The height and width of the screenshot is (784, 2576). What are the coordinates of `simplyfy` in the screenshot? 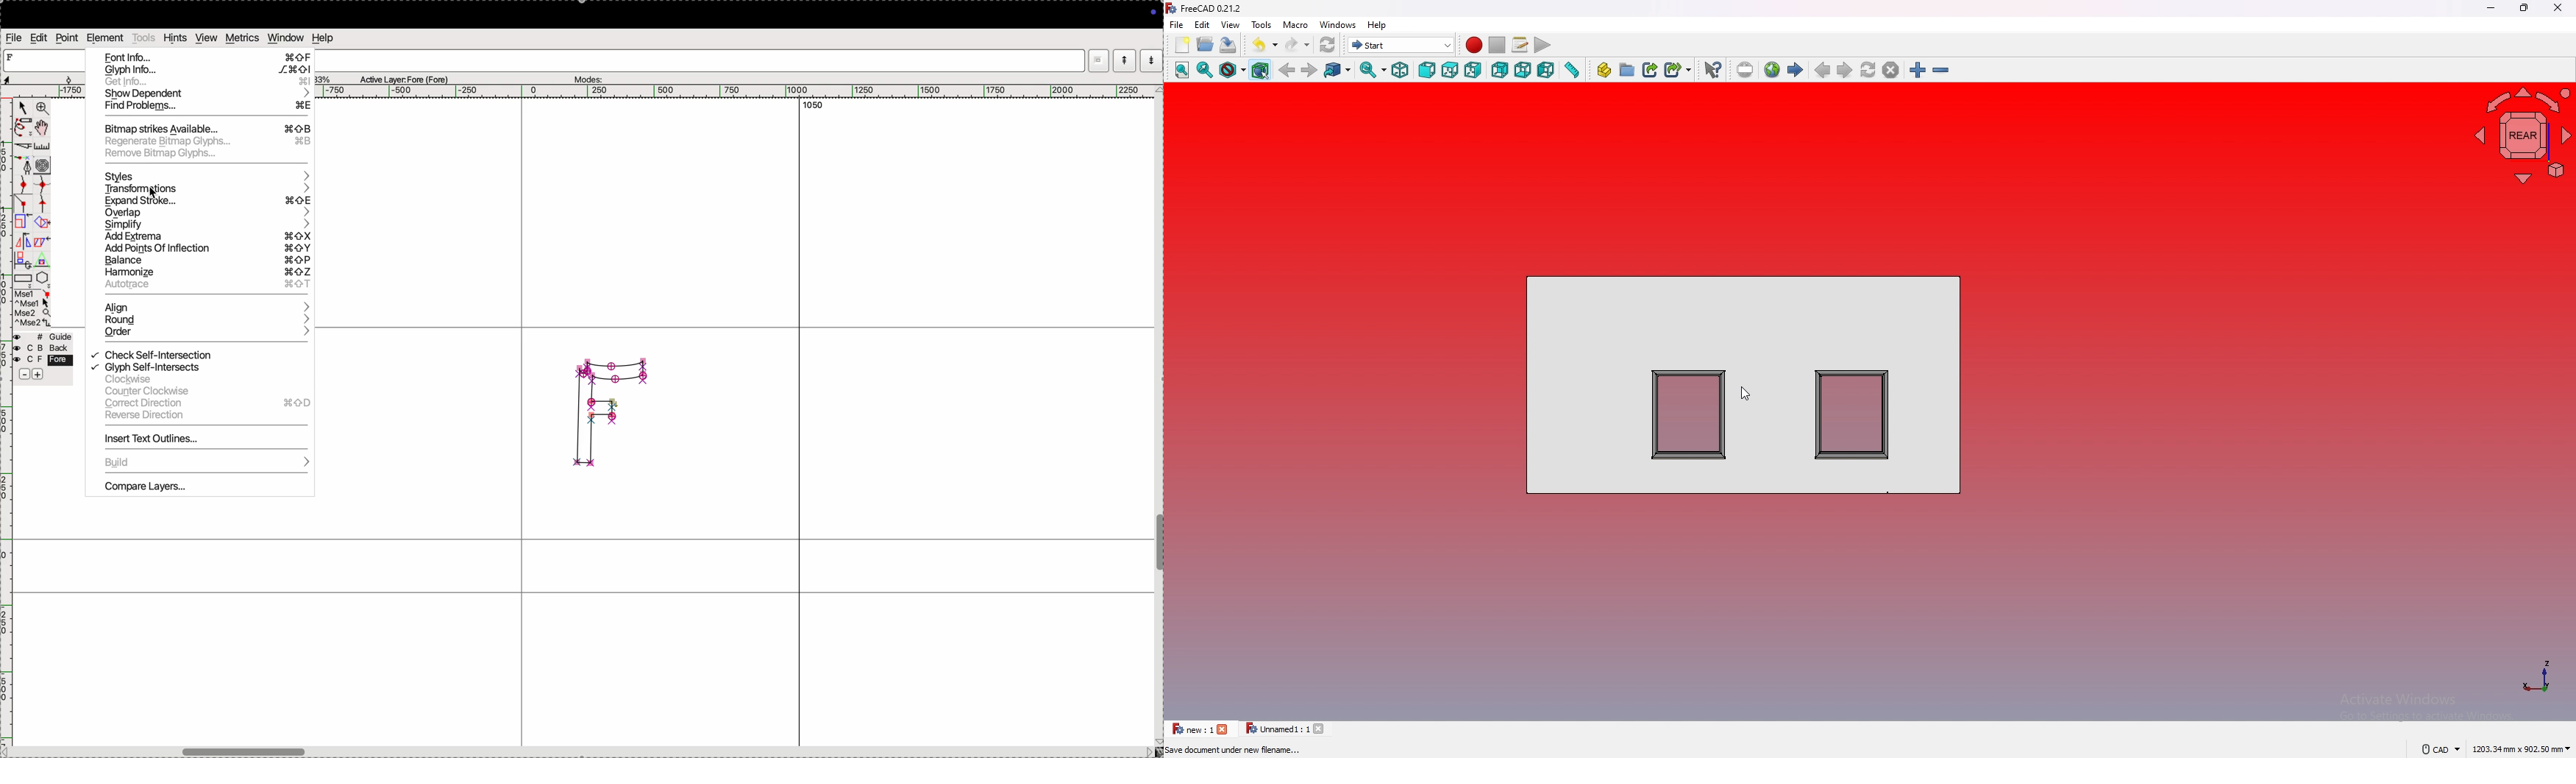 It's located at (207, 225).